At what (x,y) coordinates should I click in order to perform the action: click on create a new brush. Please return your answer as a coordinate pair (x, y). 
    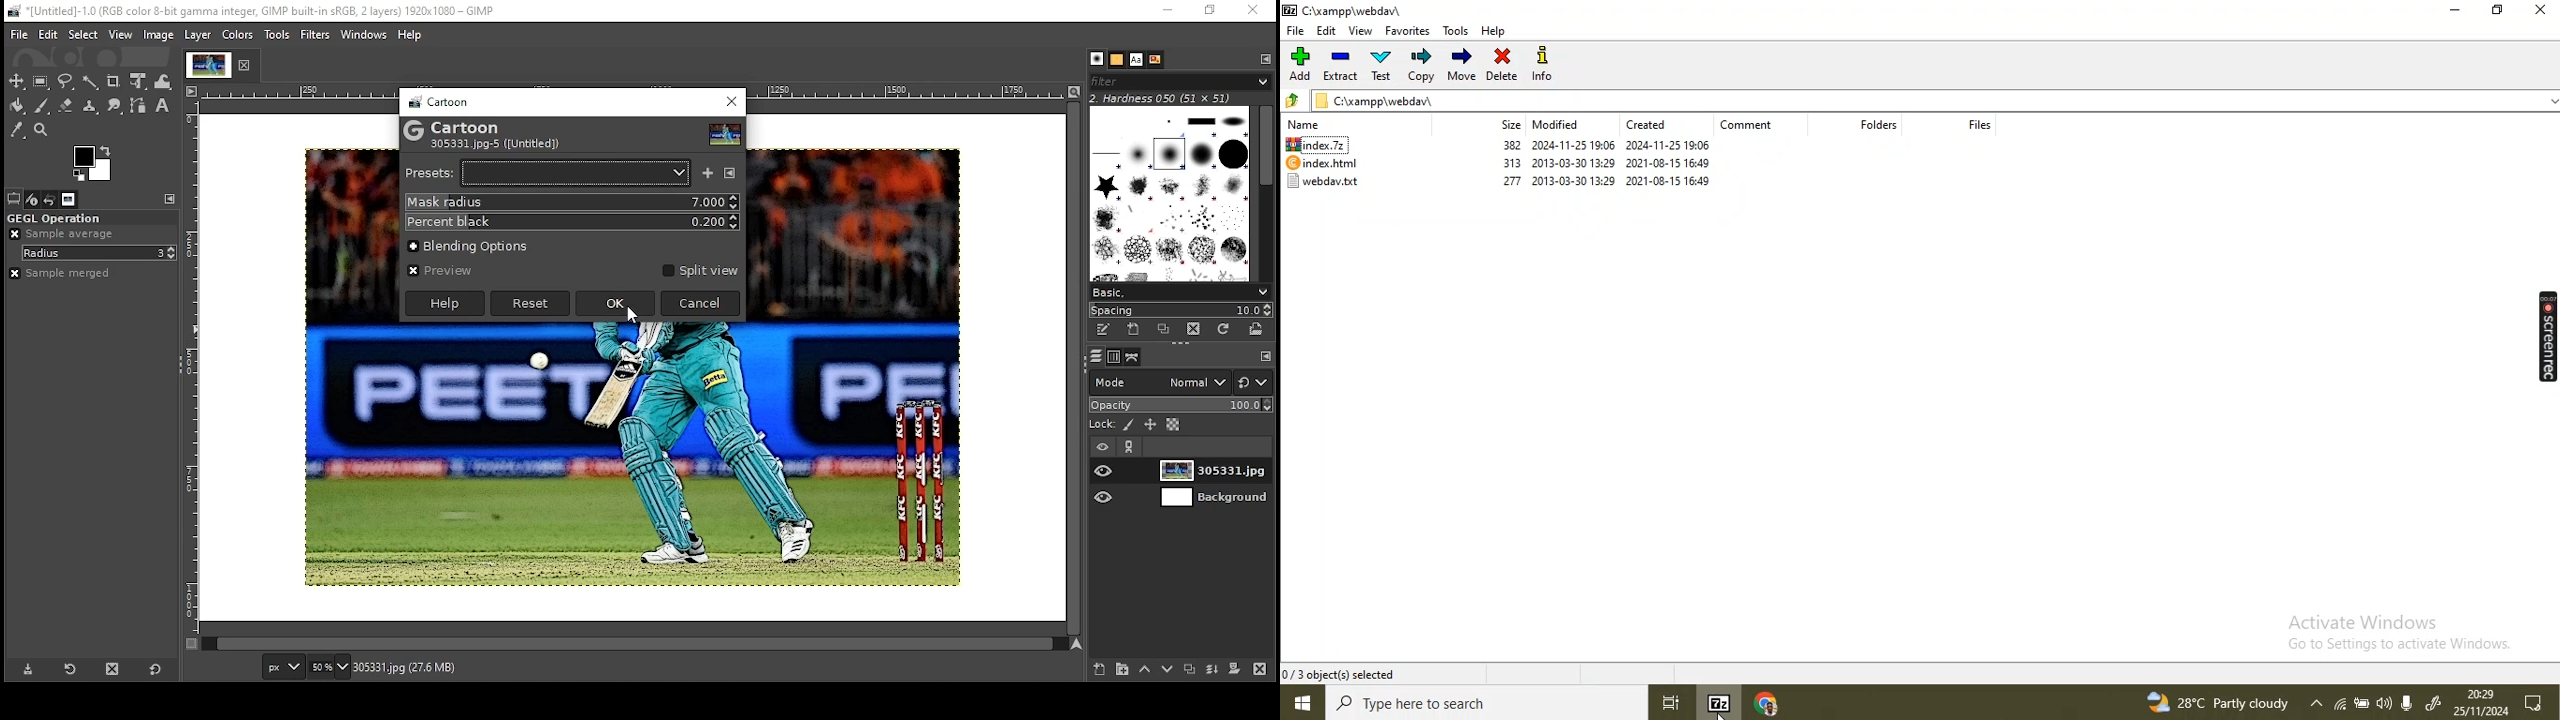
    Looking at the image, I should click on (1134, 329).